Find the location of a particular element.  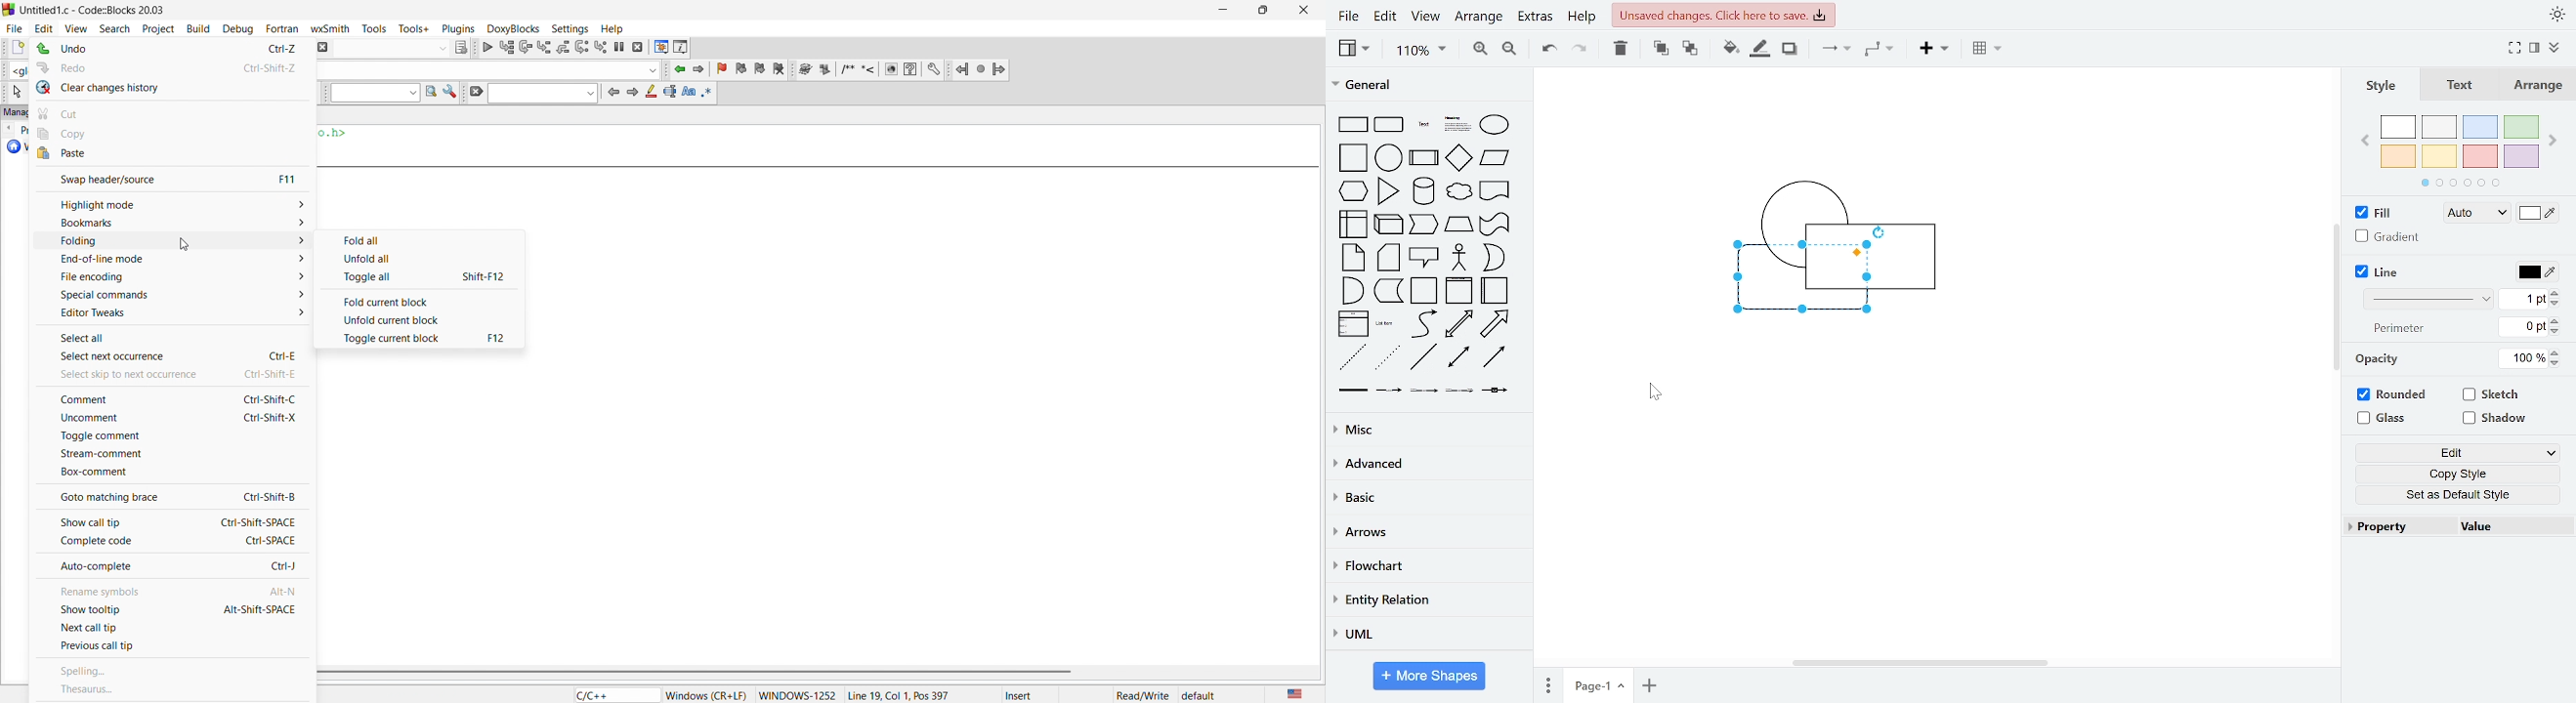

bidirectional connector is located at coordinates (1459, 357).